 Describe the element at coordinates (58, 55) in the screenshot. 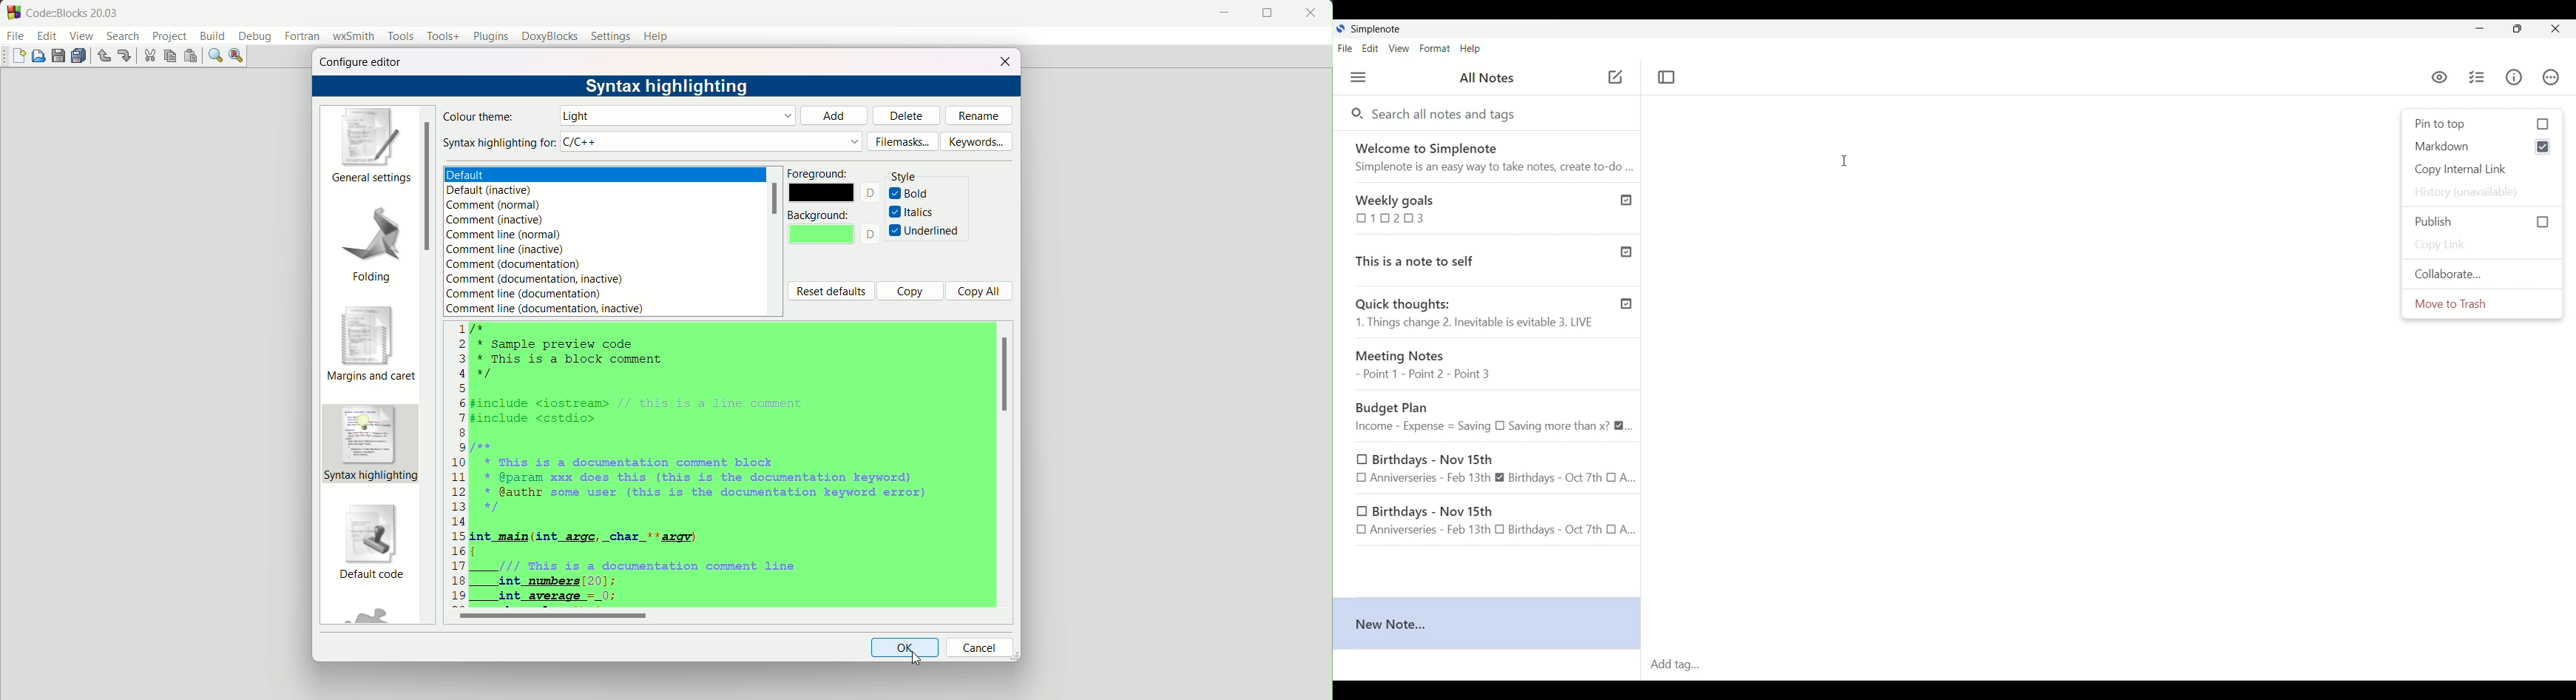

I see `save` at that location.